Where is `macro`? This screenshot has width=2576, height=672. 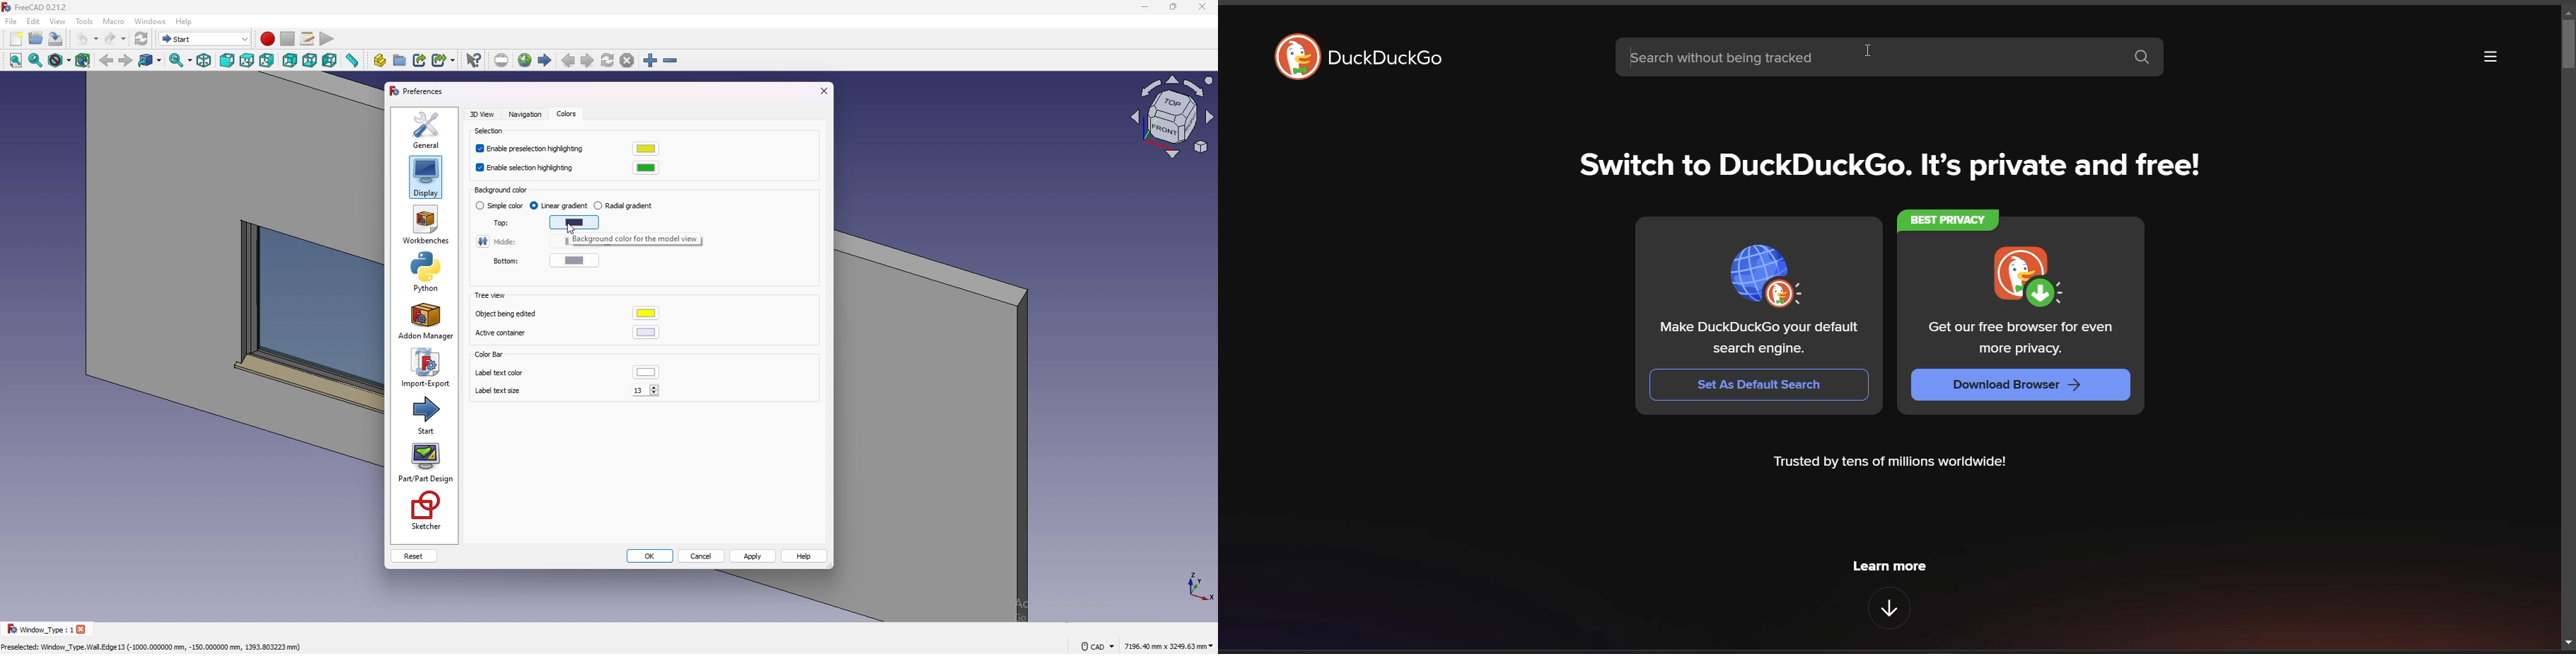
macro is located at coordinates (114, 22).